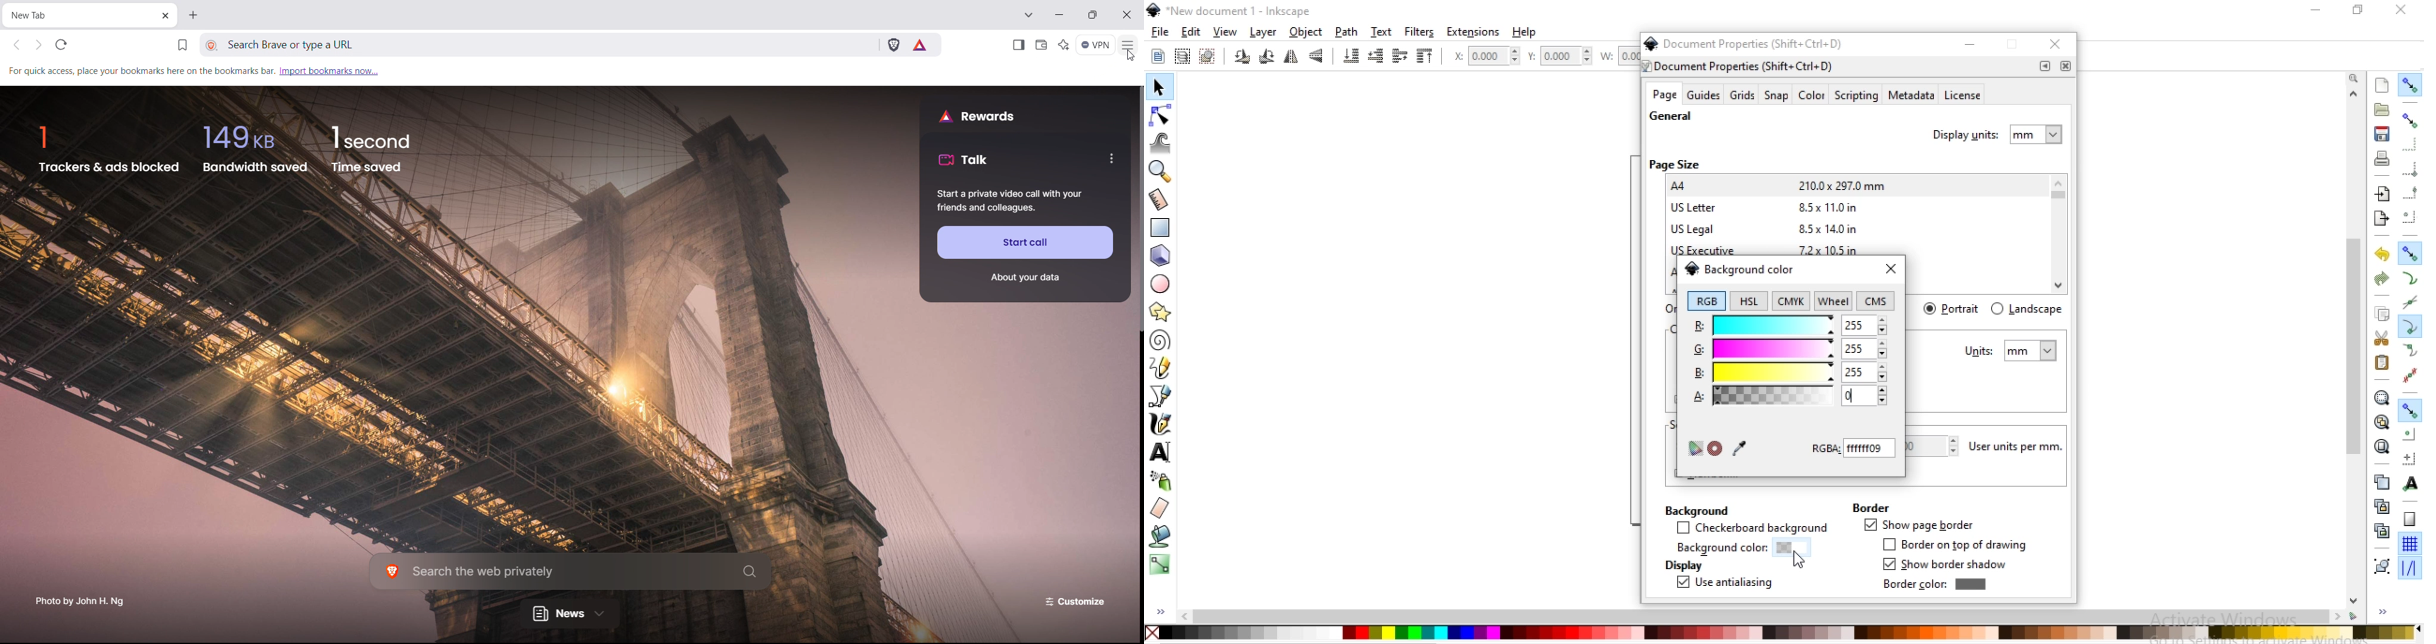 This screenshot has height=644, width=2436. Describe the element at coordinates (2402, 10) in the screenshot. I see `close` at that location.